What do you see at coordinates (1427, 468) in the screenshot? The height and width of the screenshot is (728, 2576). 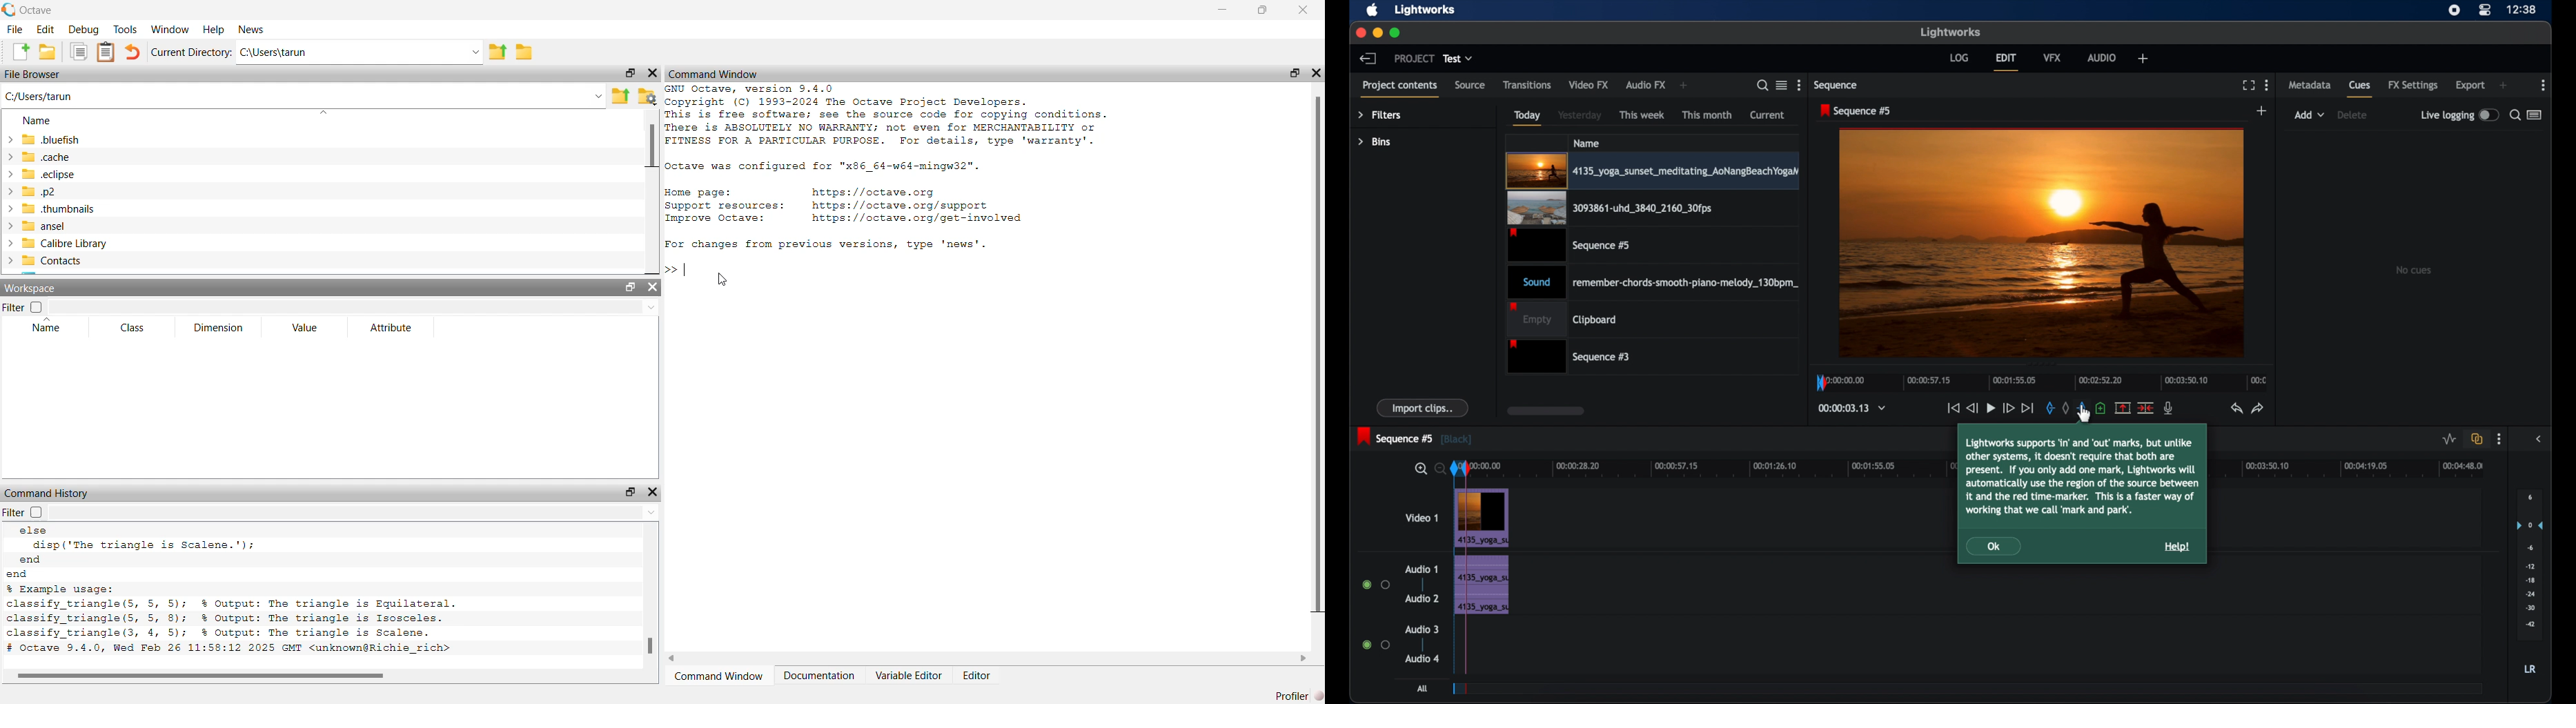 I see `zoom ` at bounding box center [1427, 468].